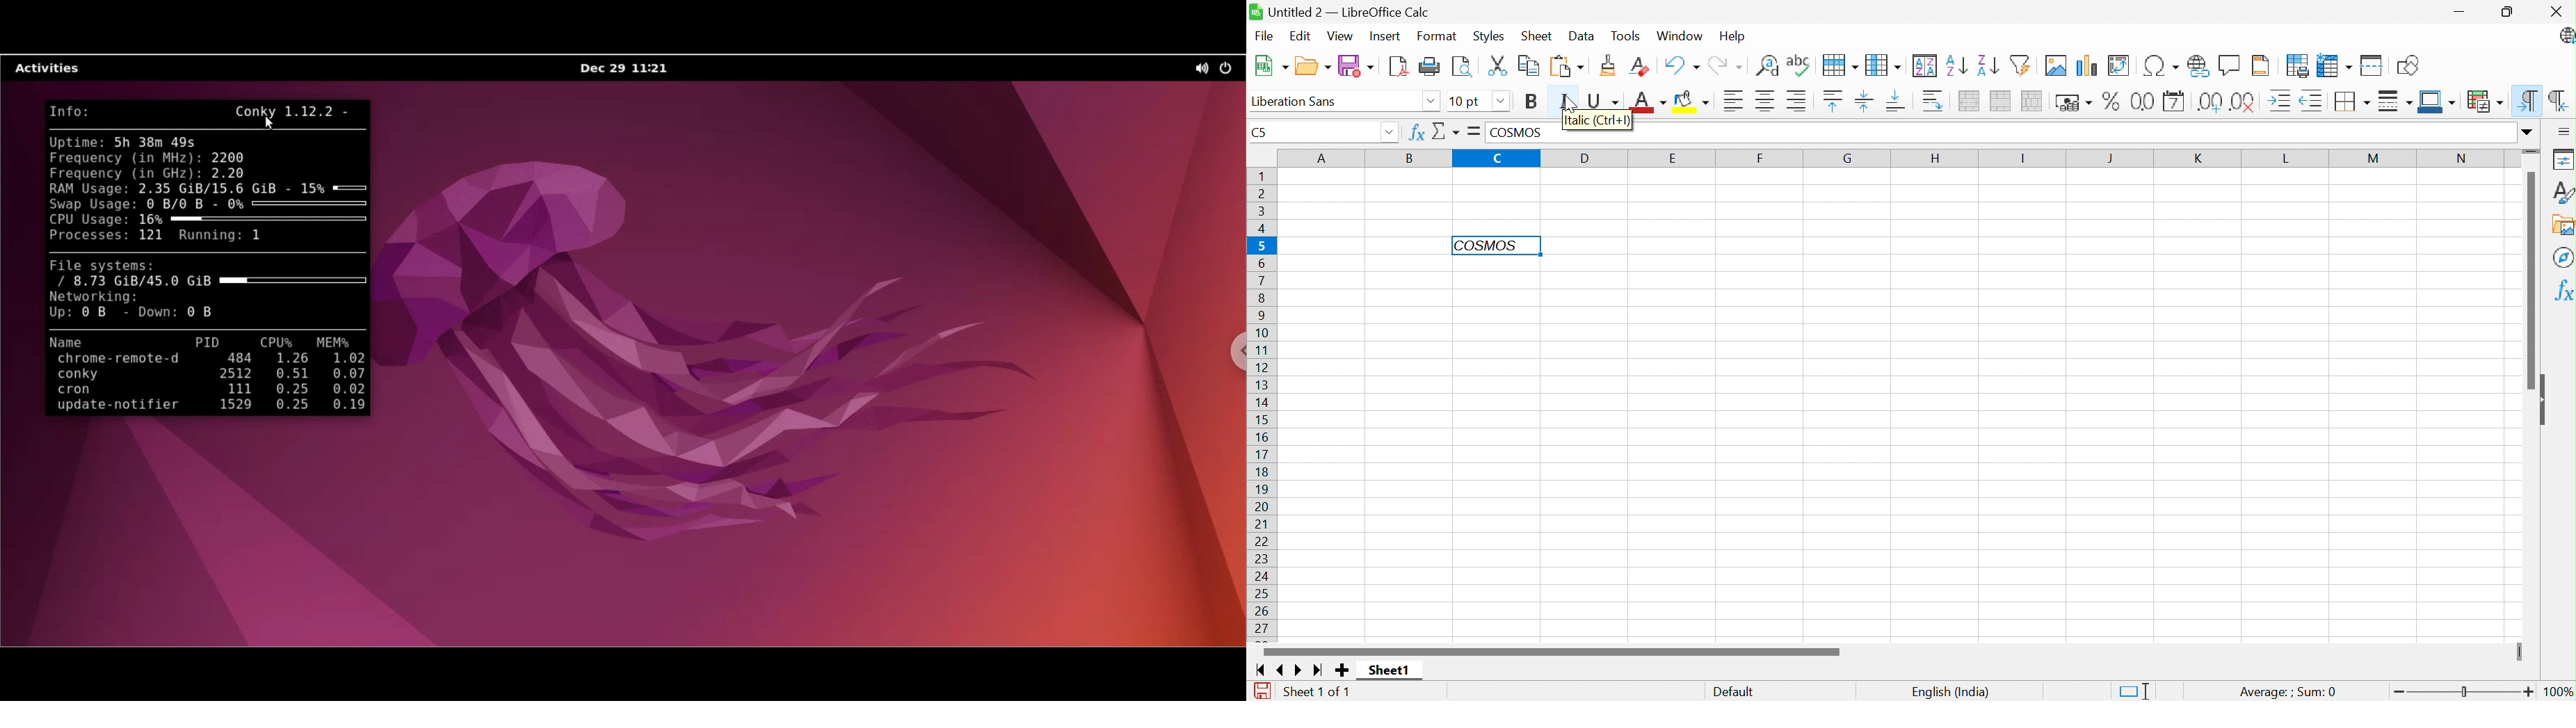 The image size is (2576, 728). What do you see at coordinates (2055, 65) in the screenshot?
I see `Insert image` at bounding box center [2055, 65].